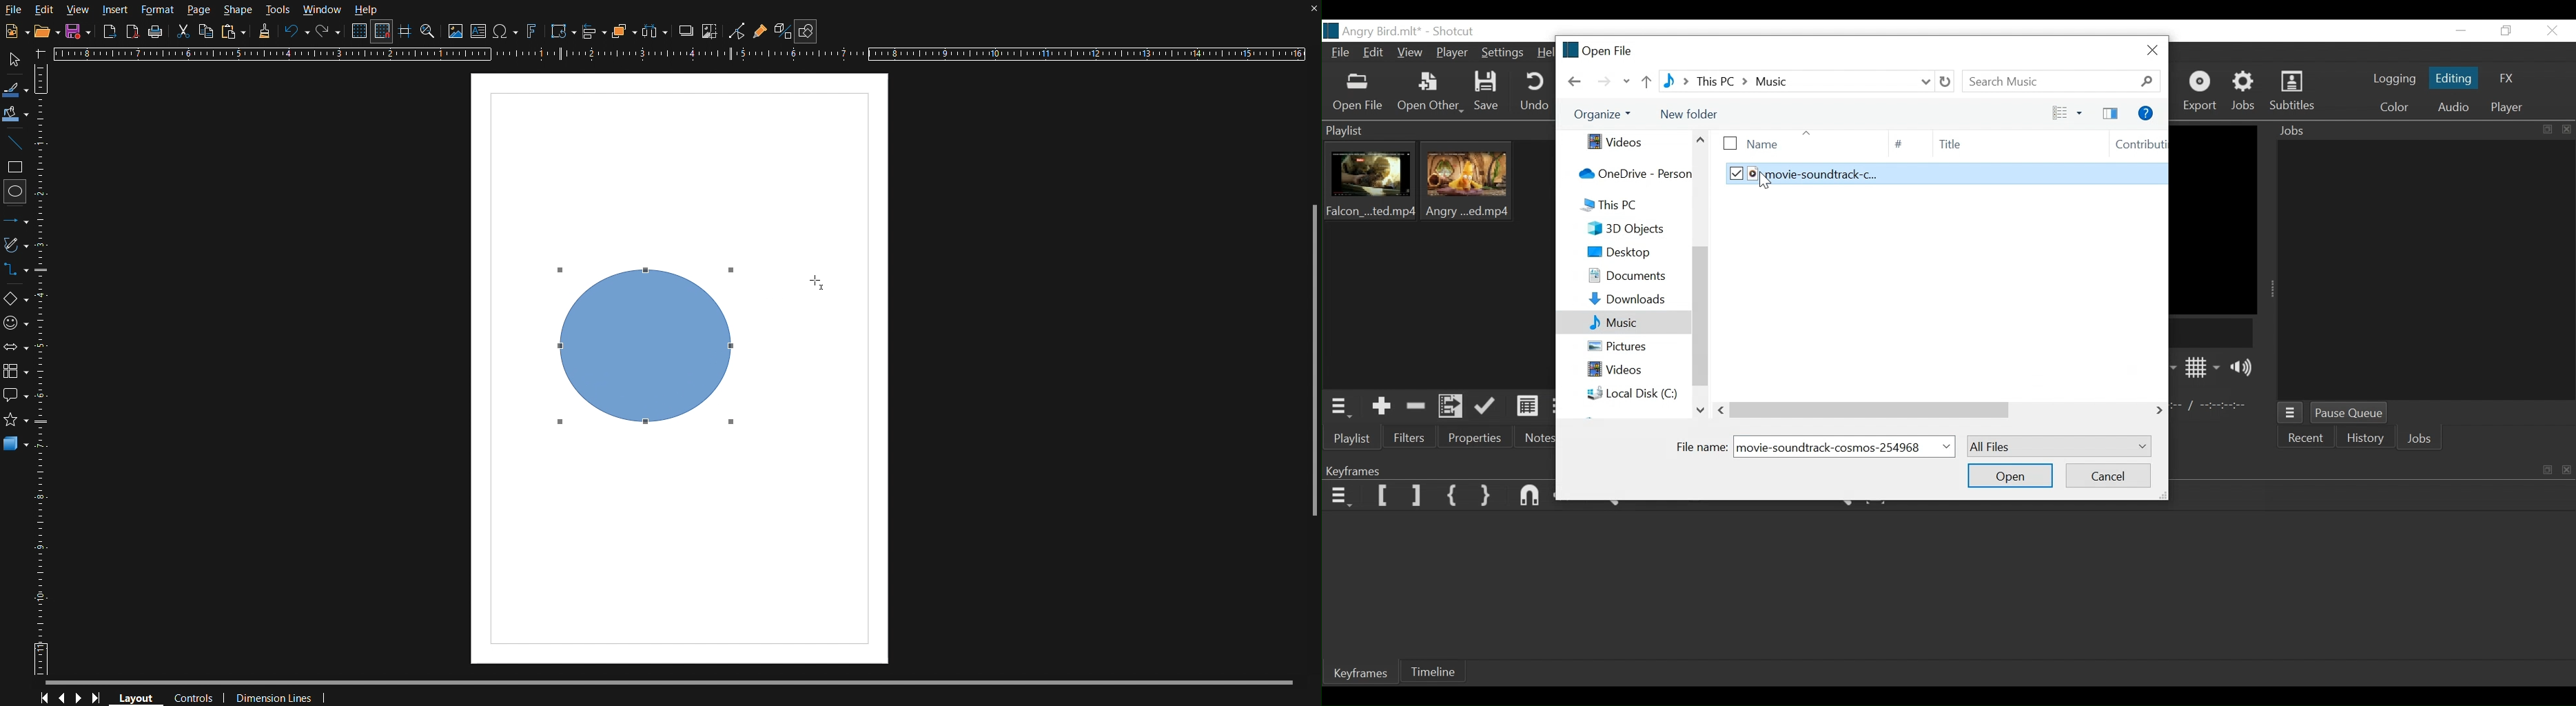  What do you see at coordinates (1309, 356) in the screenshot?
I see `Scrollbar` at bounding box center [1309, 356].